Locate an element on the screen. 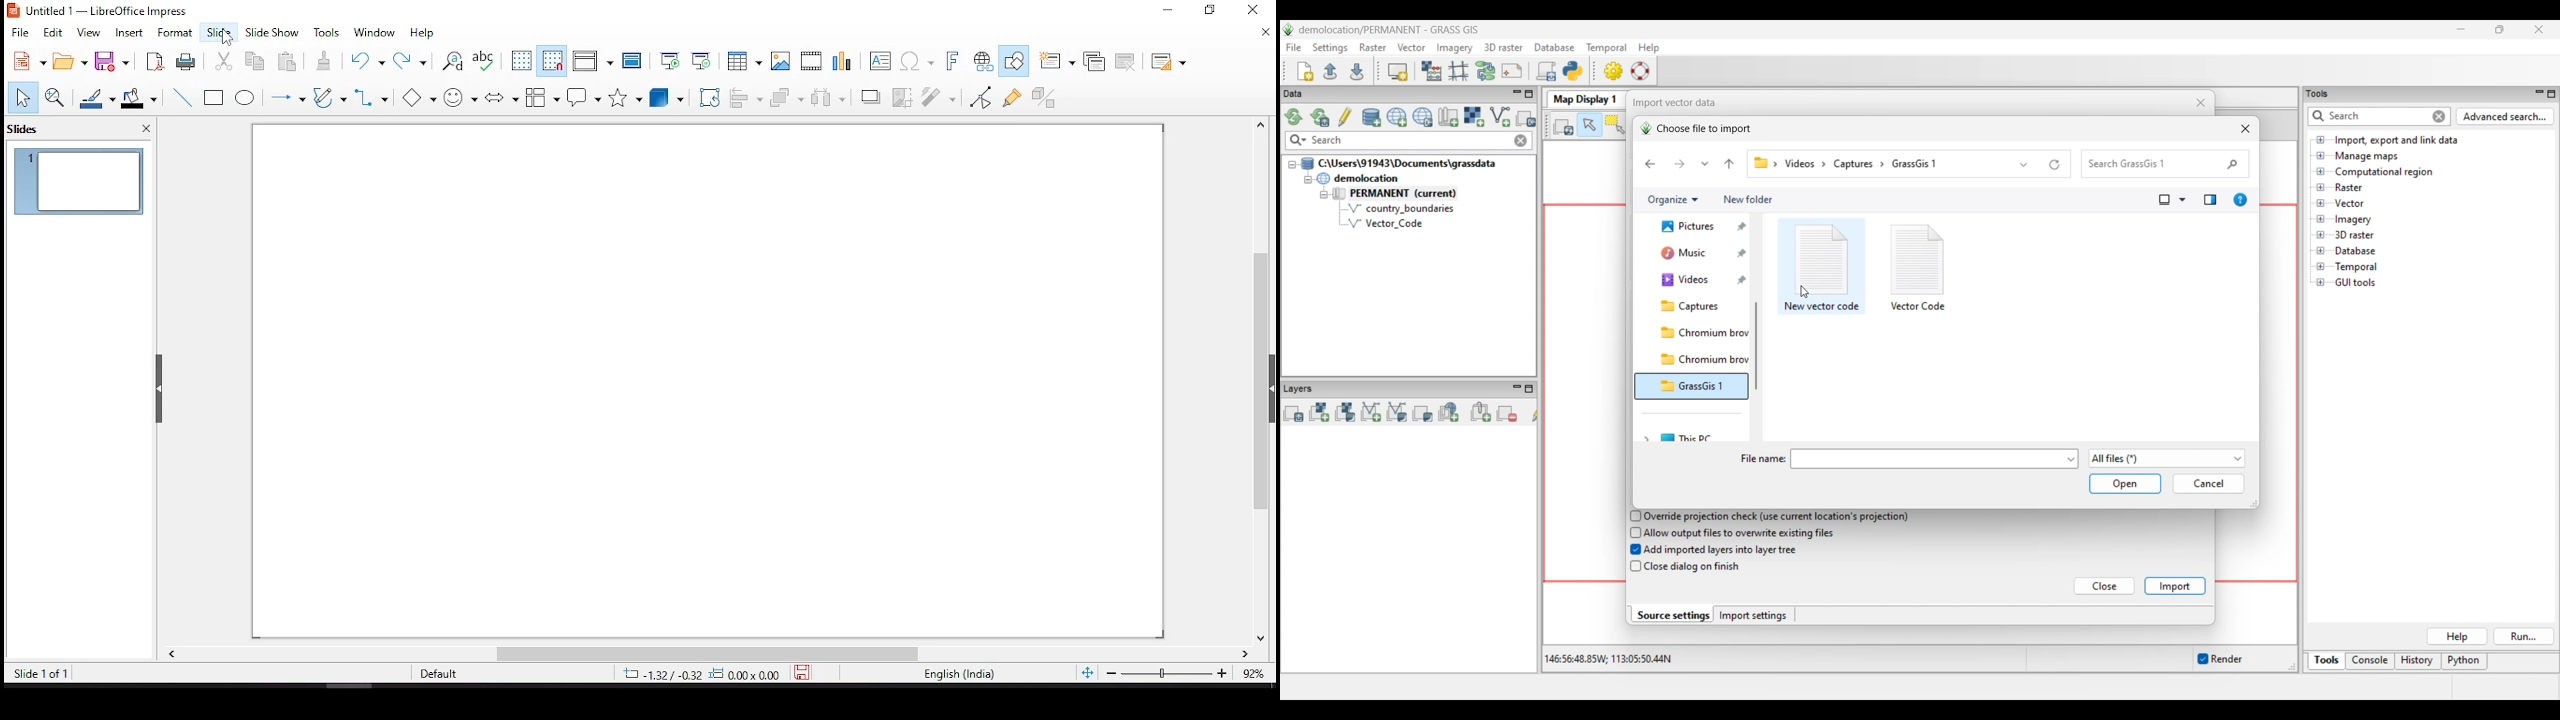 Image resolution: width=2576 pixels, height=728 pixels. flowchart is located at coordinates (544, 95).